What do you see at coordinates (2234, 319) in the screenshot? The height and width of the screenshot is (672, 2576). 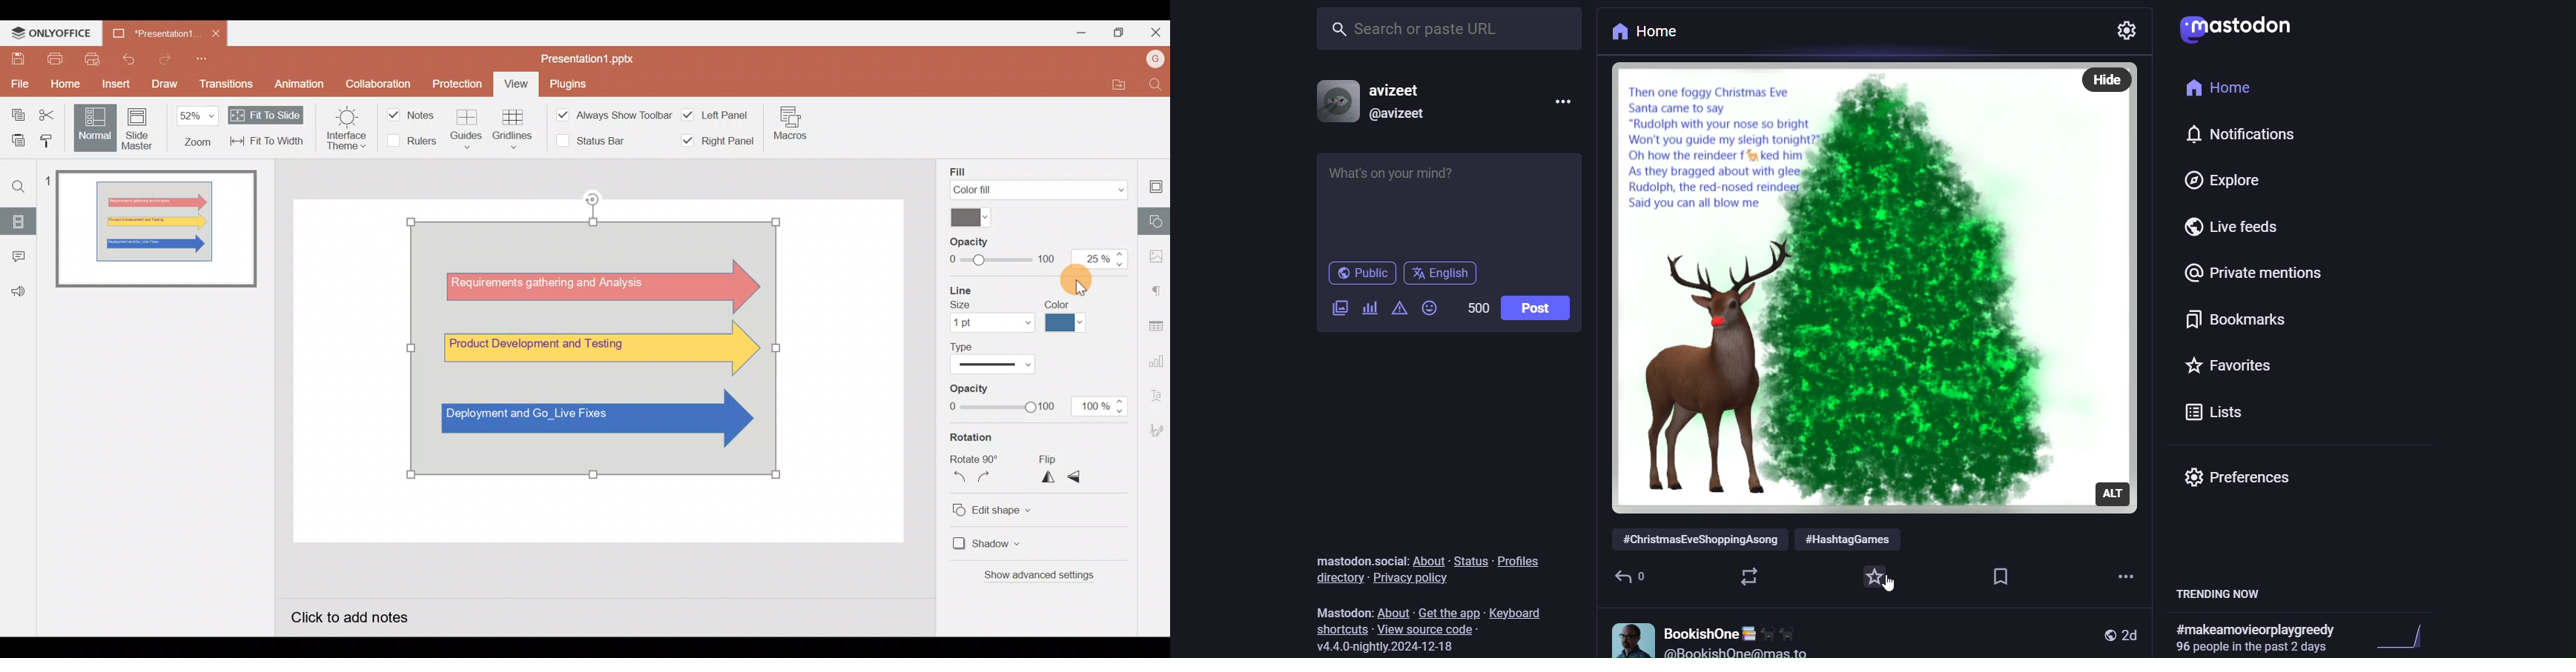 I see `bookmark` at bounding box center [2234, 319].